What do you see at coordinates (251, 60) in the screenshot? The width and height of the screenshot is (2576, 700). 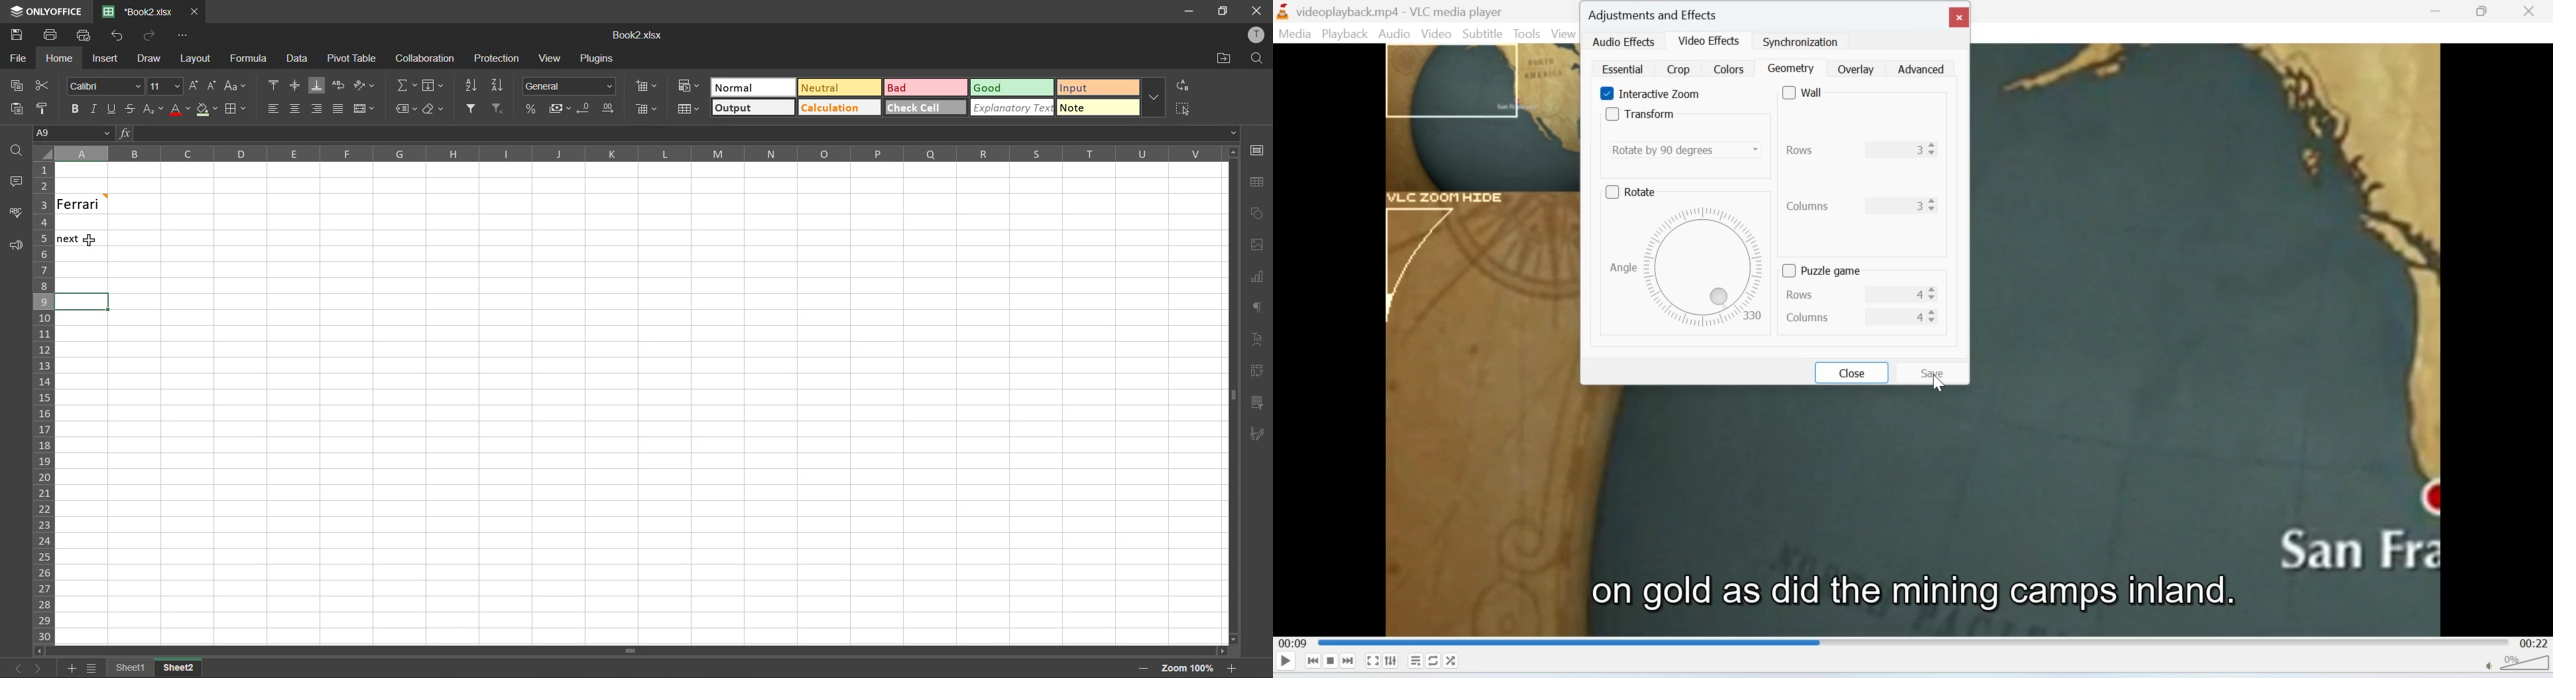 I see `formula` at bounding box center [251, 60].